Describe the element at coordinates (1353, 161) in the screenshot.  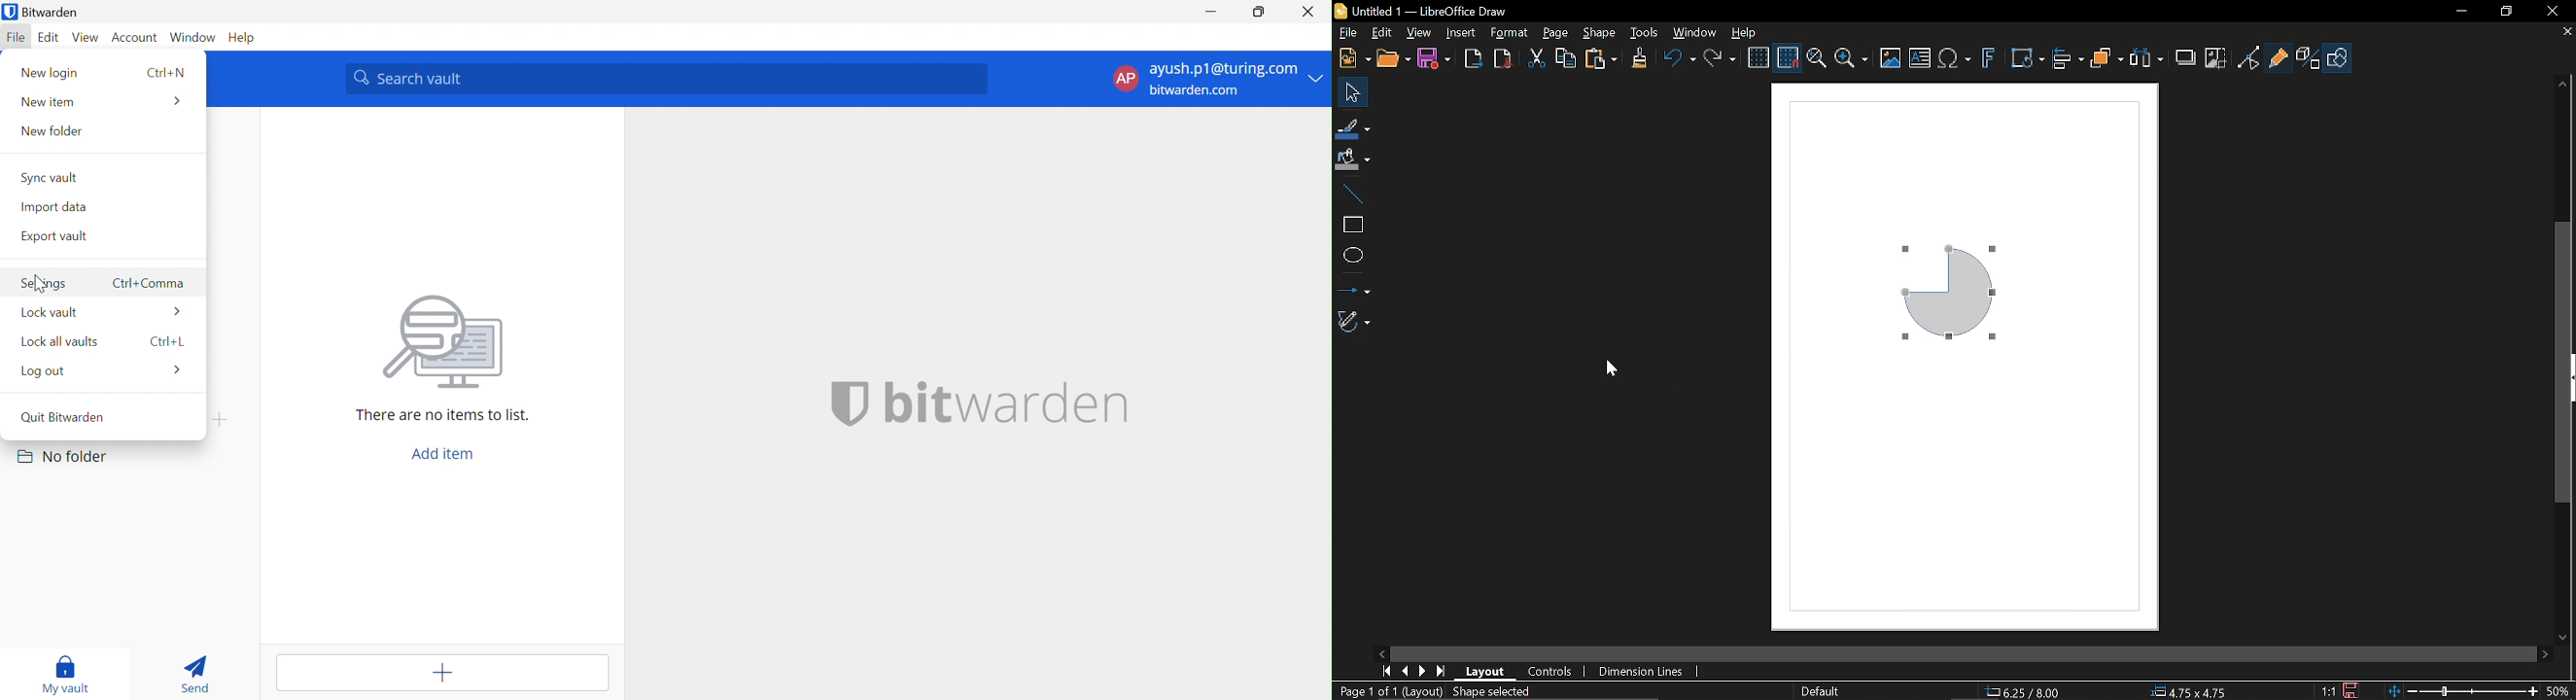
I see `Fill color` at that location.